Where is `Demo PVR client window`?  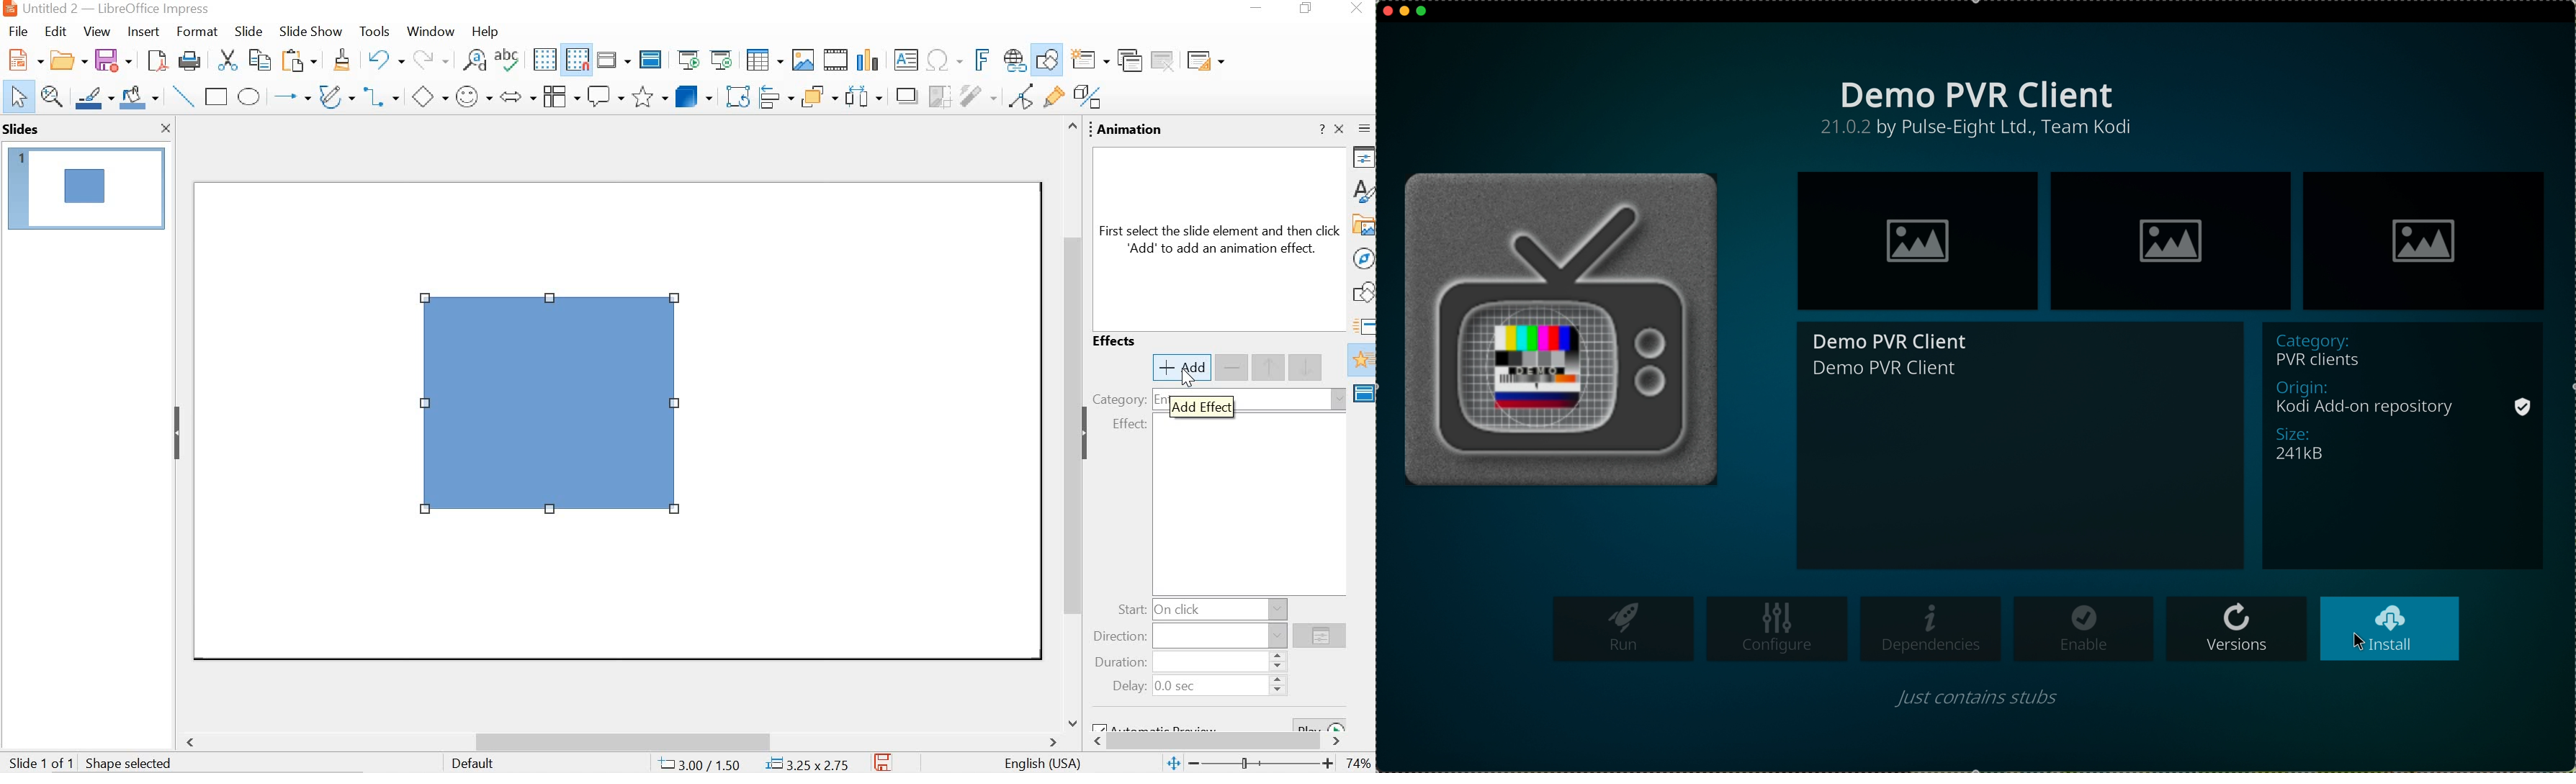 Demo PVR client window is located at coordinates (2022, 446).